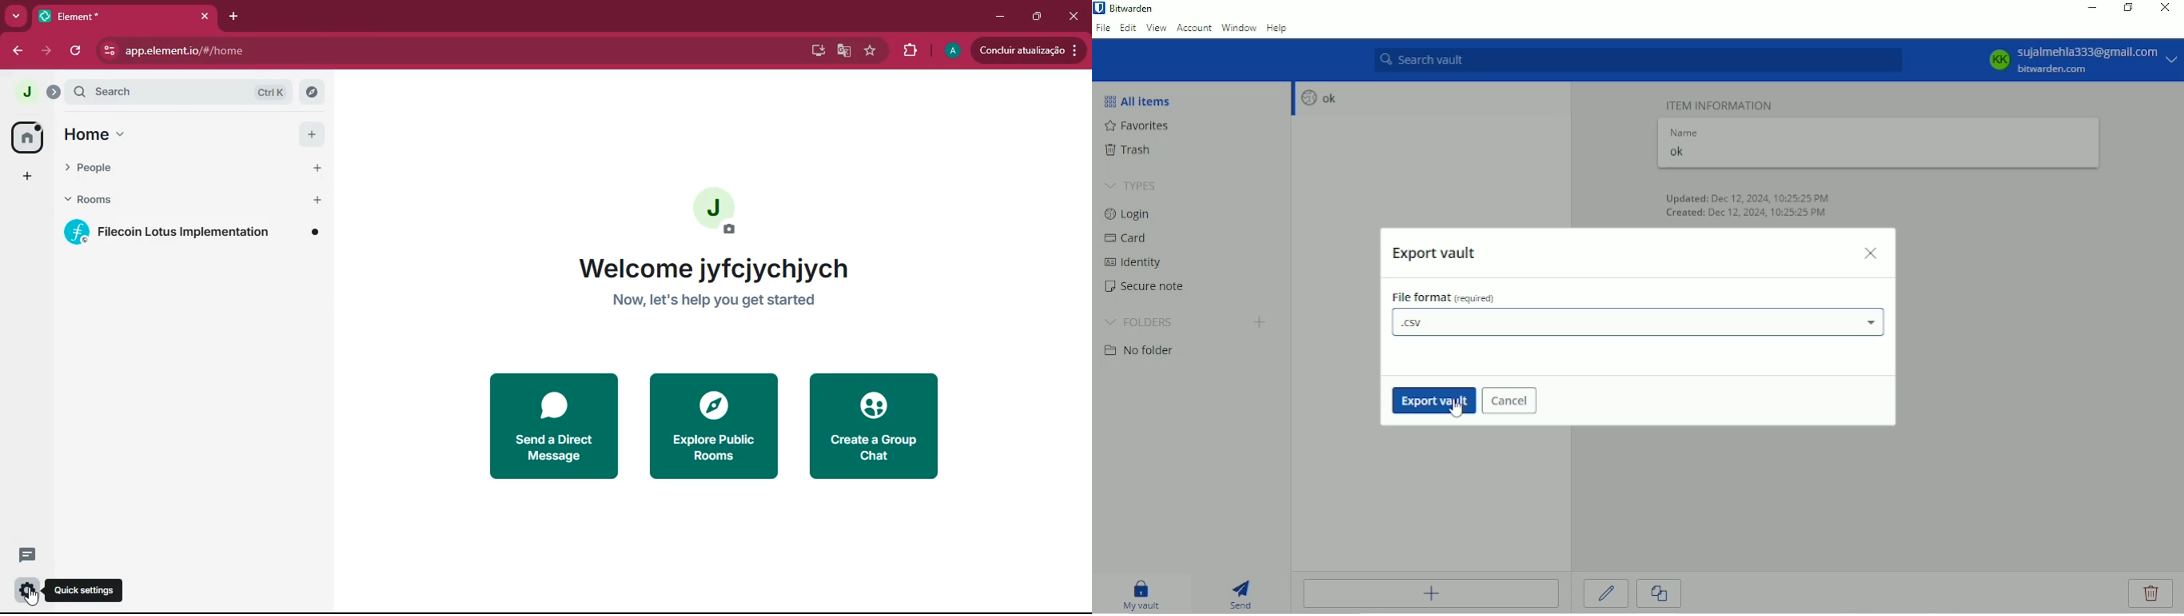 This screenshot has width=2184, height=616. Describe the element at coordinates (1446, 298) in the screenshot. I see `File format (required)` at that location.